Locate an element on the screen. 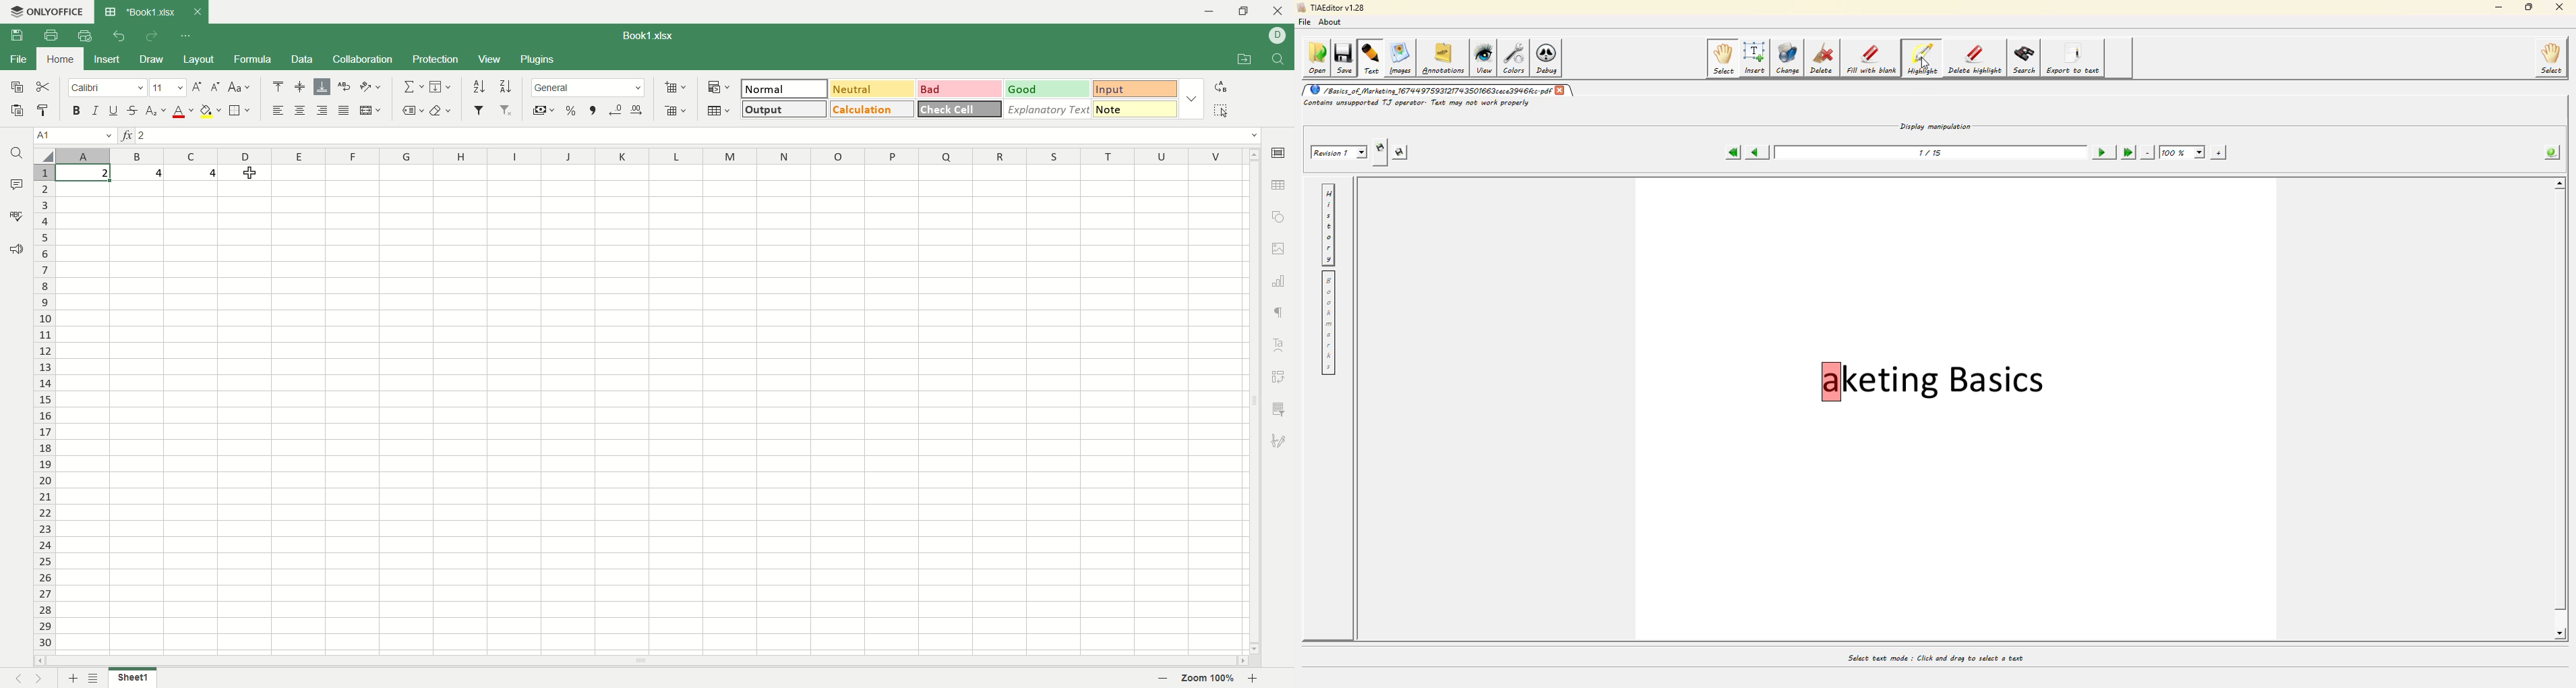 This screenshot has width=2576, height=700. comment is located at coordinates (17, 184).